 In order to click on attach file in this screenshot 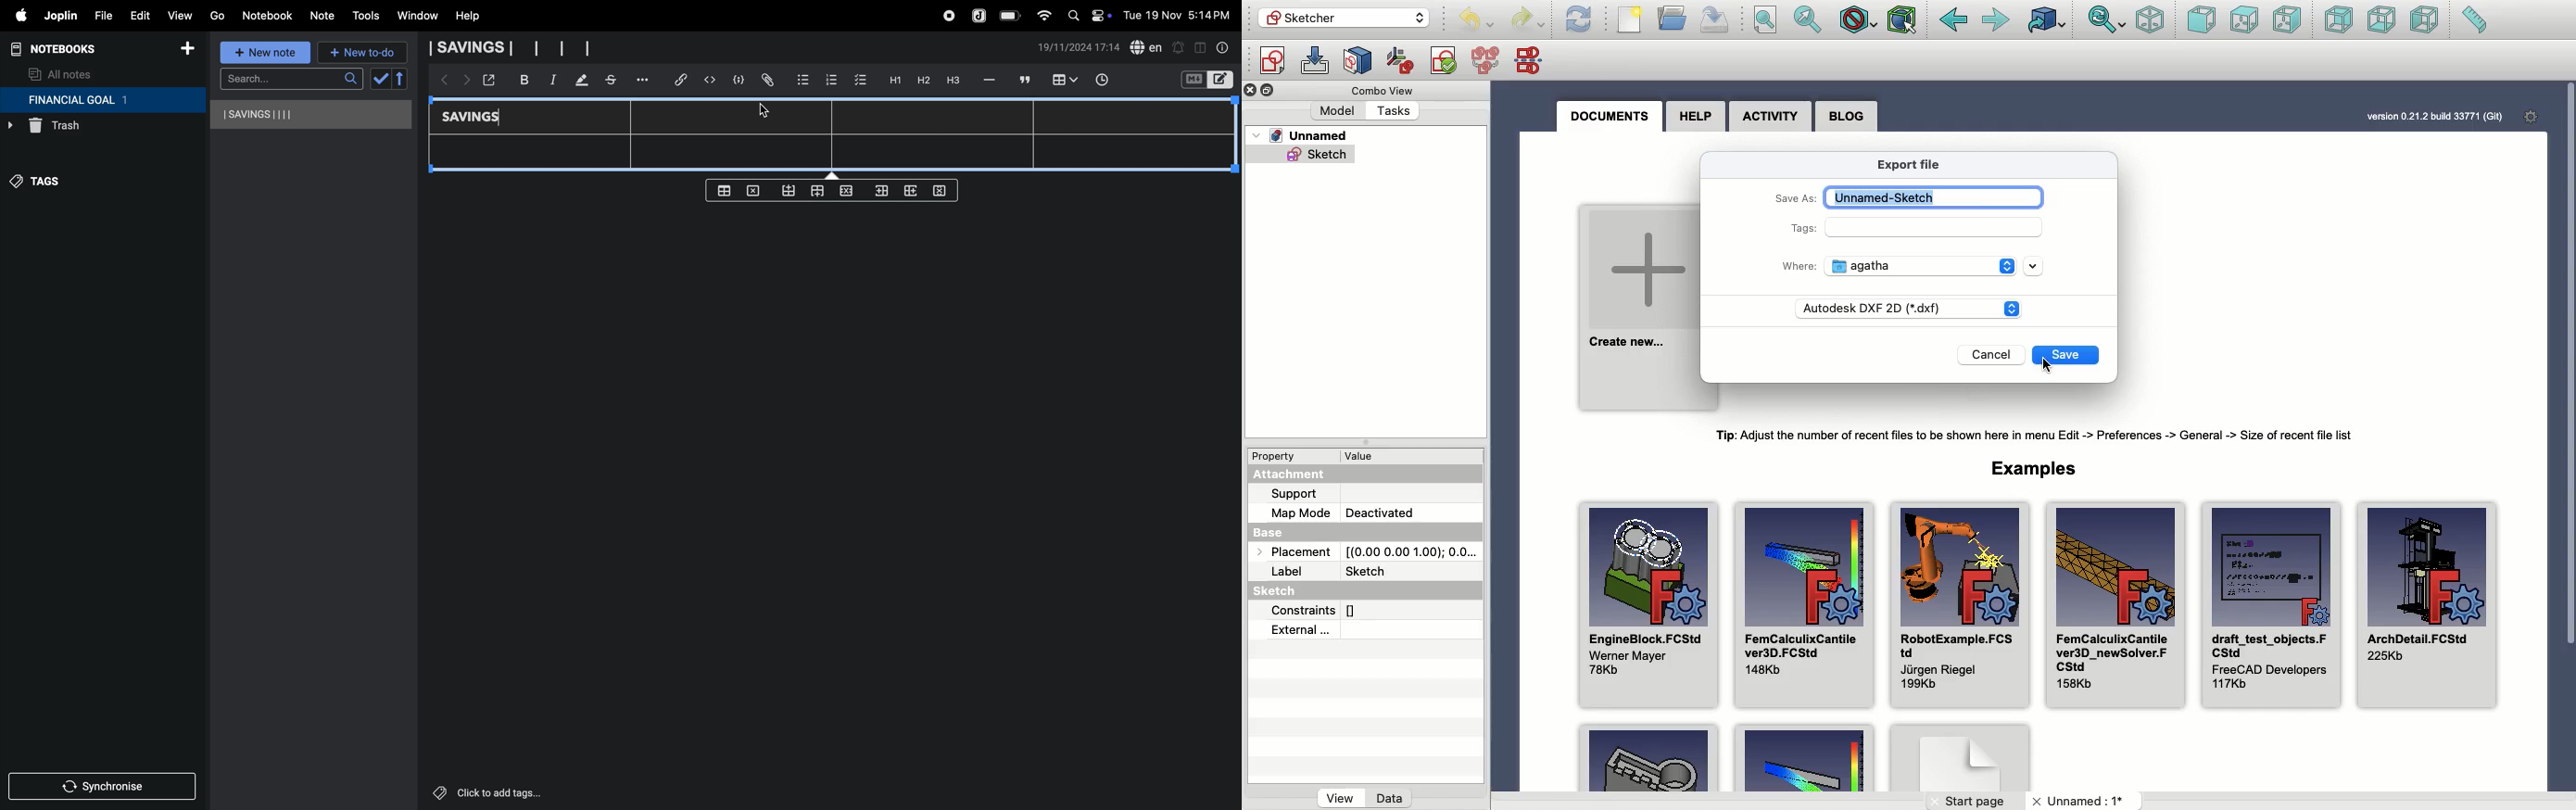, I will do `click(766, 80)`.